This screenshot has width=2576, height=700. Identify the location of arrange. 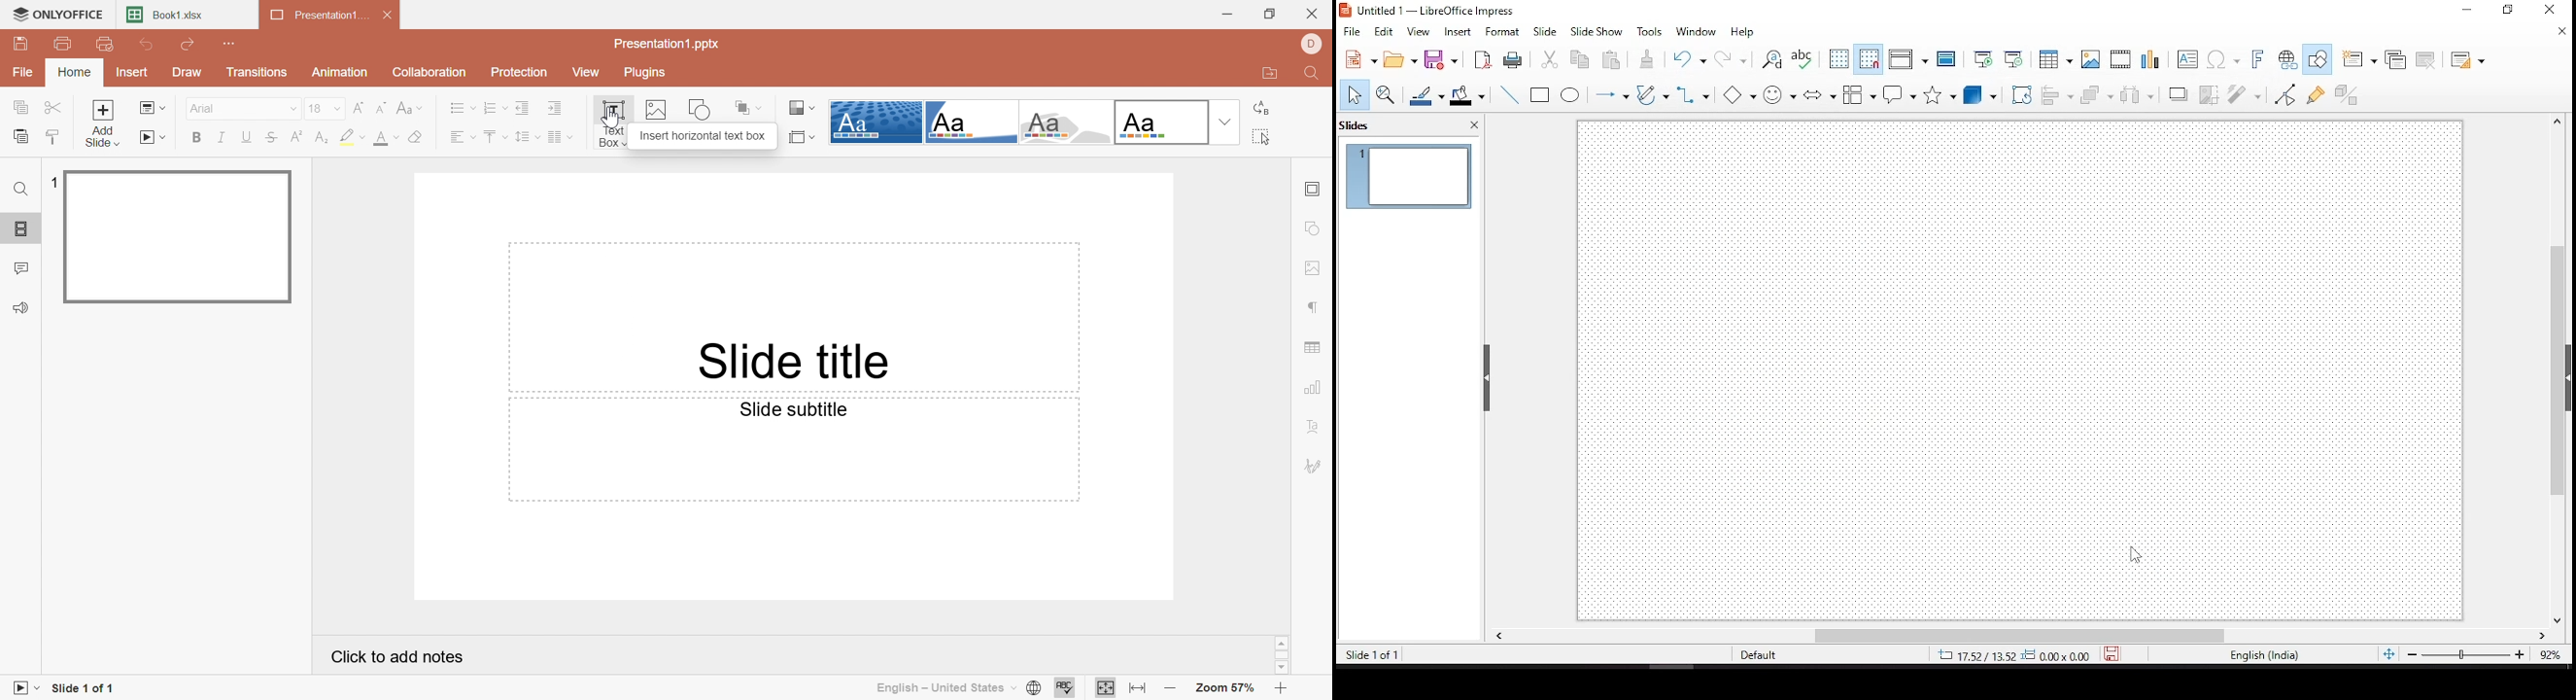
(2095, 96).